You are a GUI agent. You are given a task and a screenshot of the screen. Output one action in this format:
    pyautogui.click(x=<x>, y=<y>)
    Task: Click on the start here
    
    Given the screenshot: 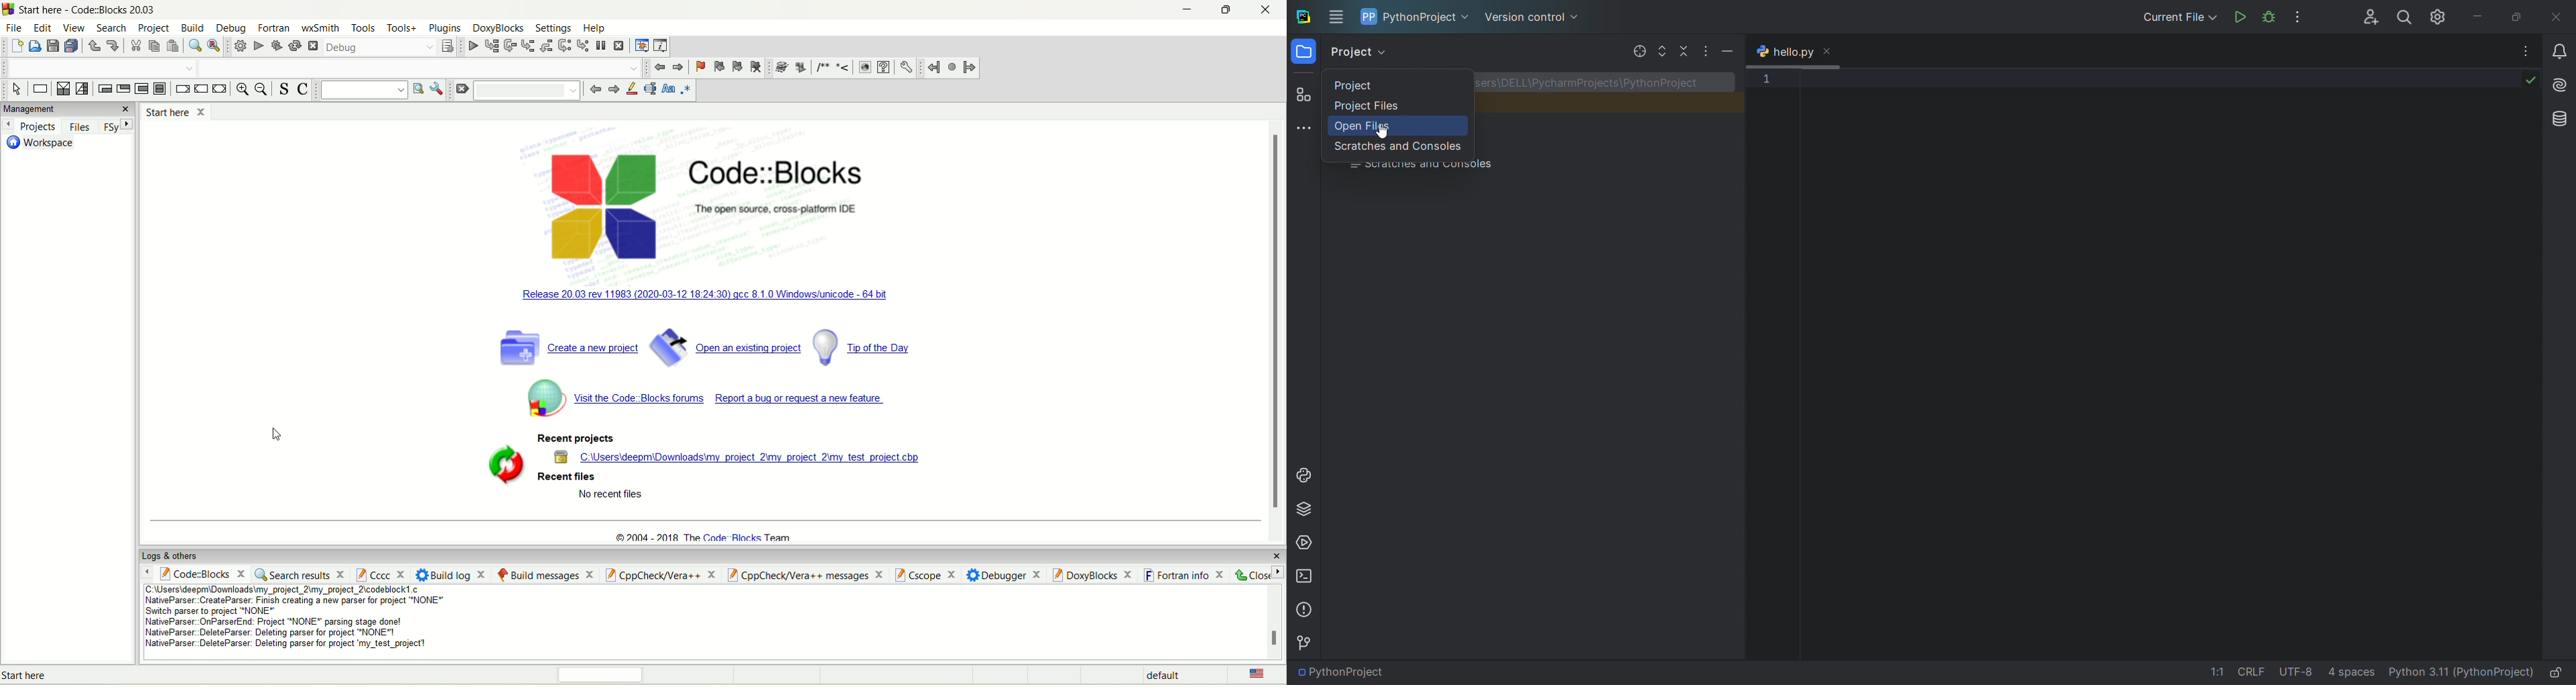 What is the action you would take?
    pyautogui.click(x=176, y=111)
    